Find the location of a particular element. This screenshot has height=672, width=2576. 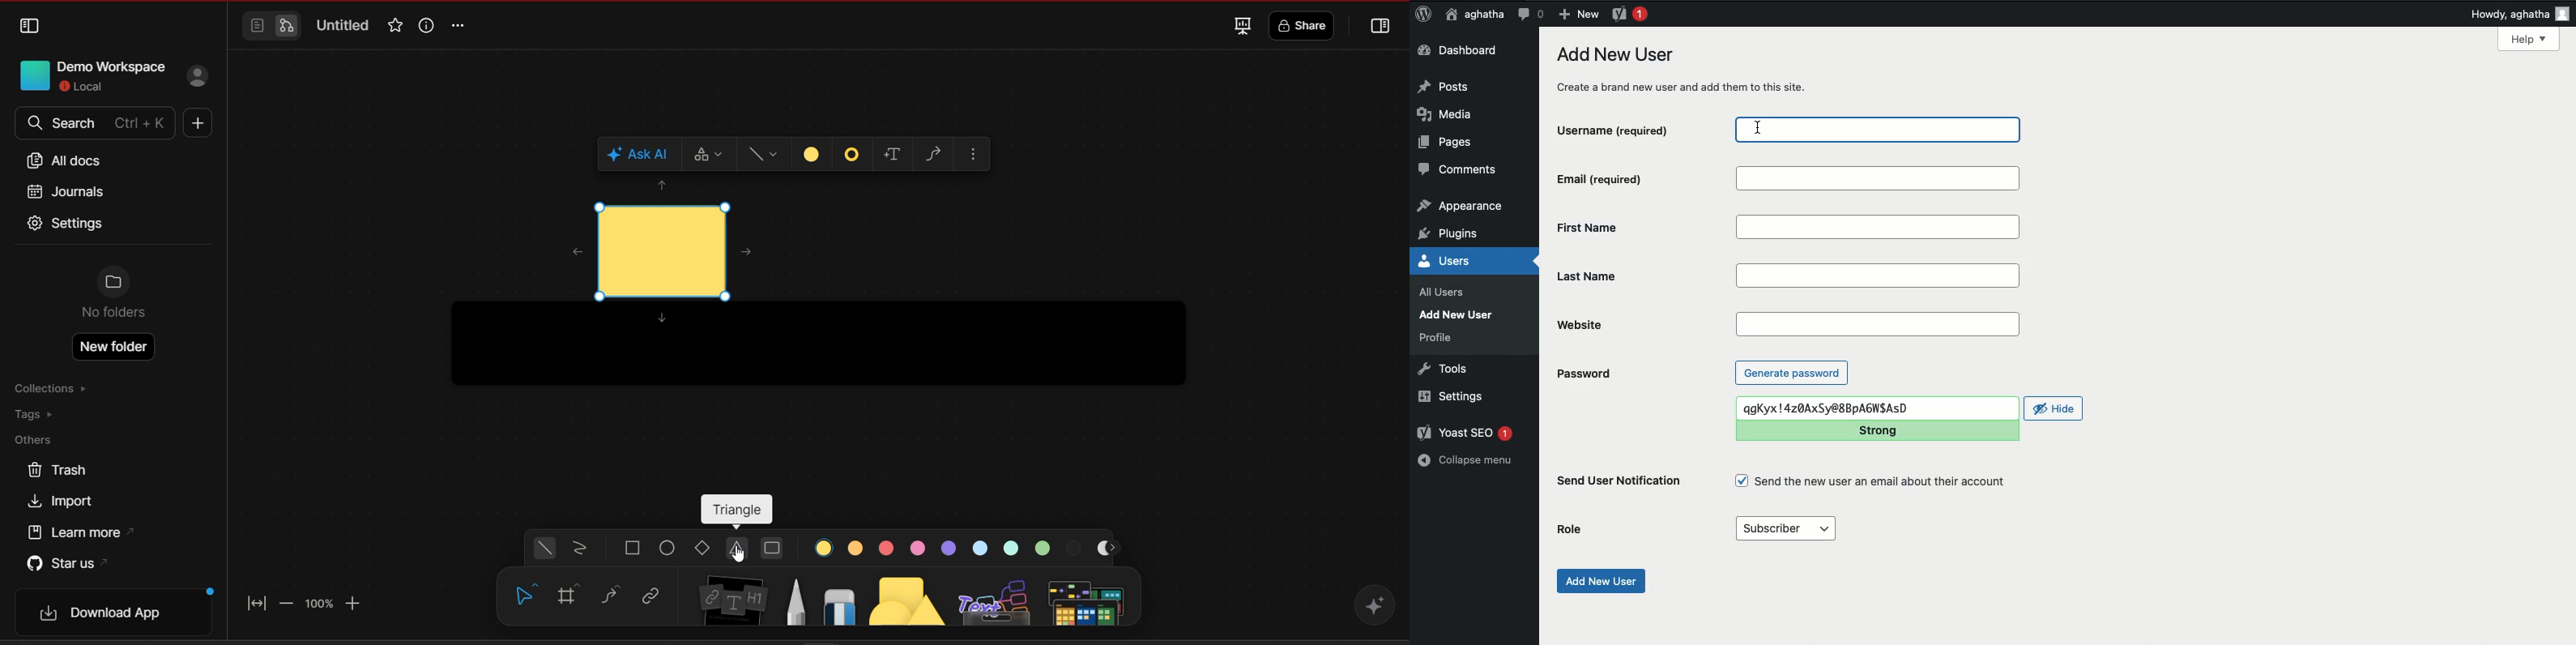

Logo is located at coordinates (1423, 15).